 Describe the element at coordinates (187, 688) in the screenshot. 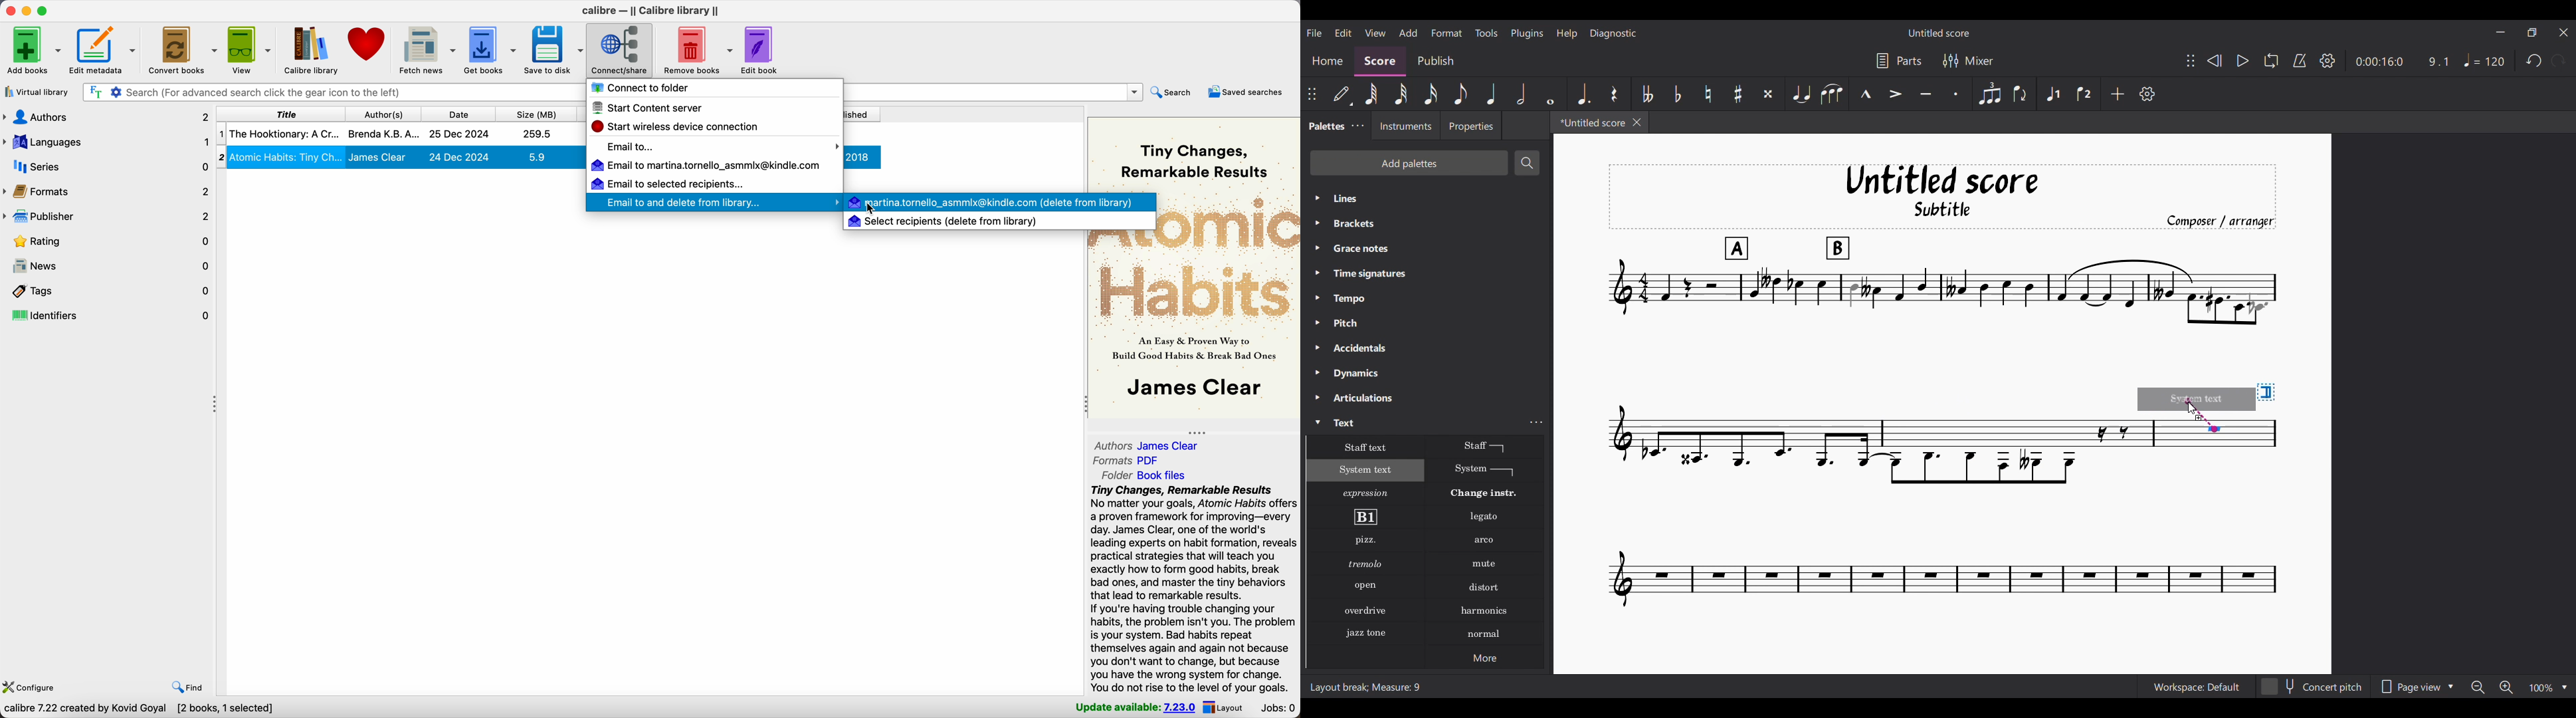

I see `find` at that location.